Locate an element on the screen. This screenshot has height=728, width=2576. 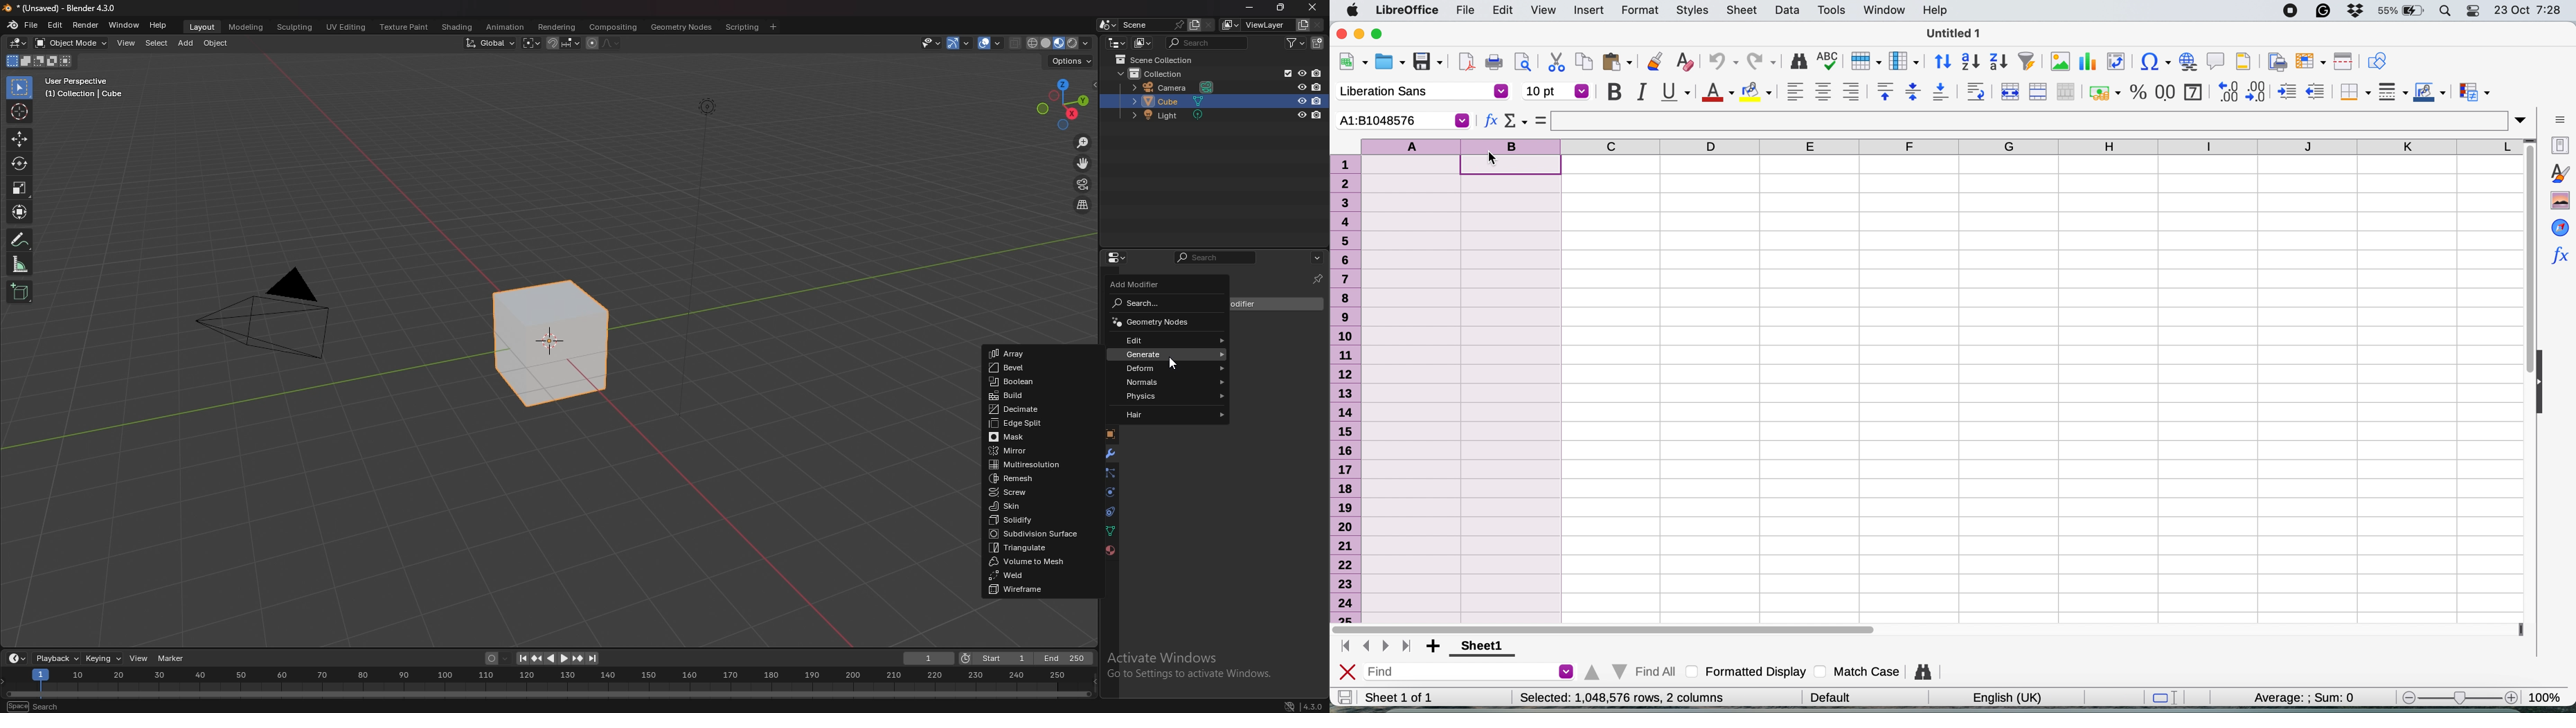
insert chart is located at coordinates (2059, 61).